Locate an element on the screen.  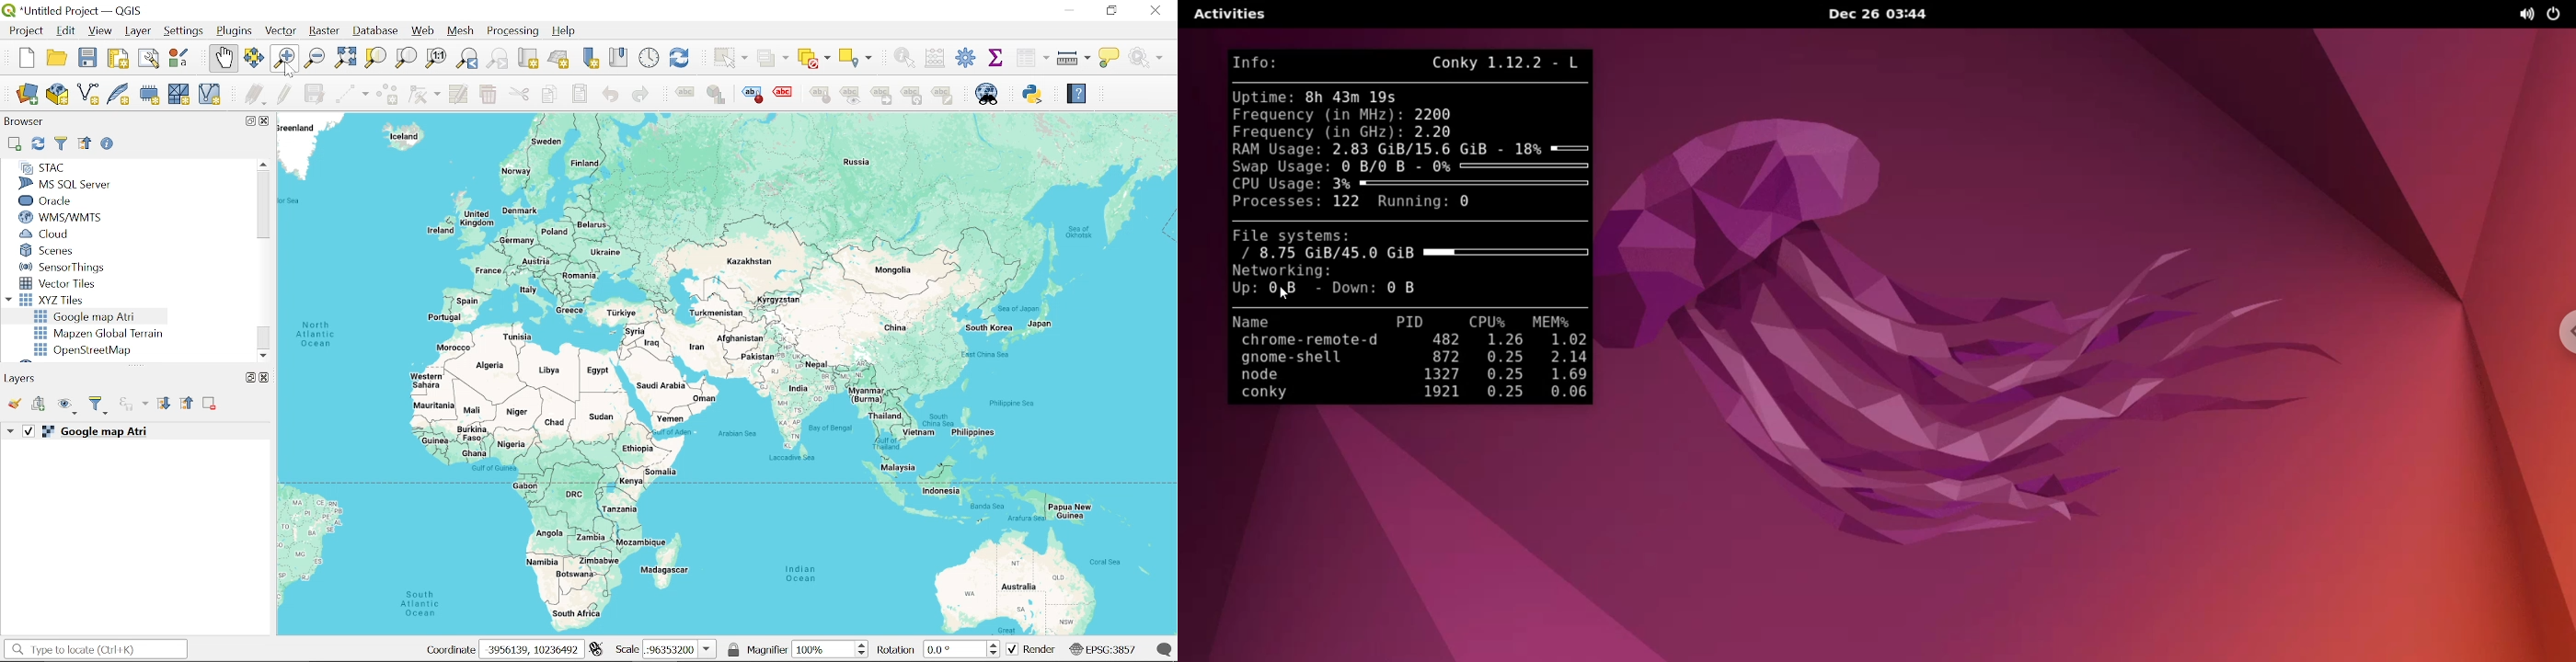
Zoom to layer is located at coordinates (407, 57).